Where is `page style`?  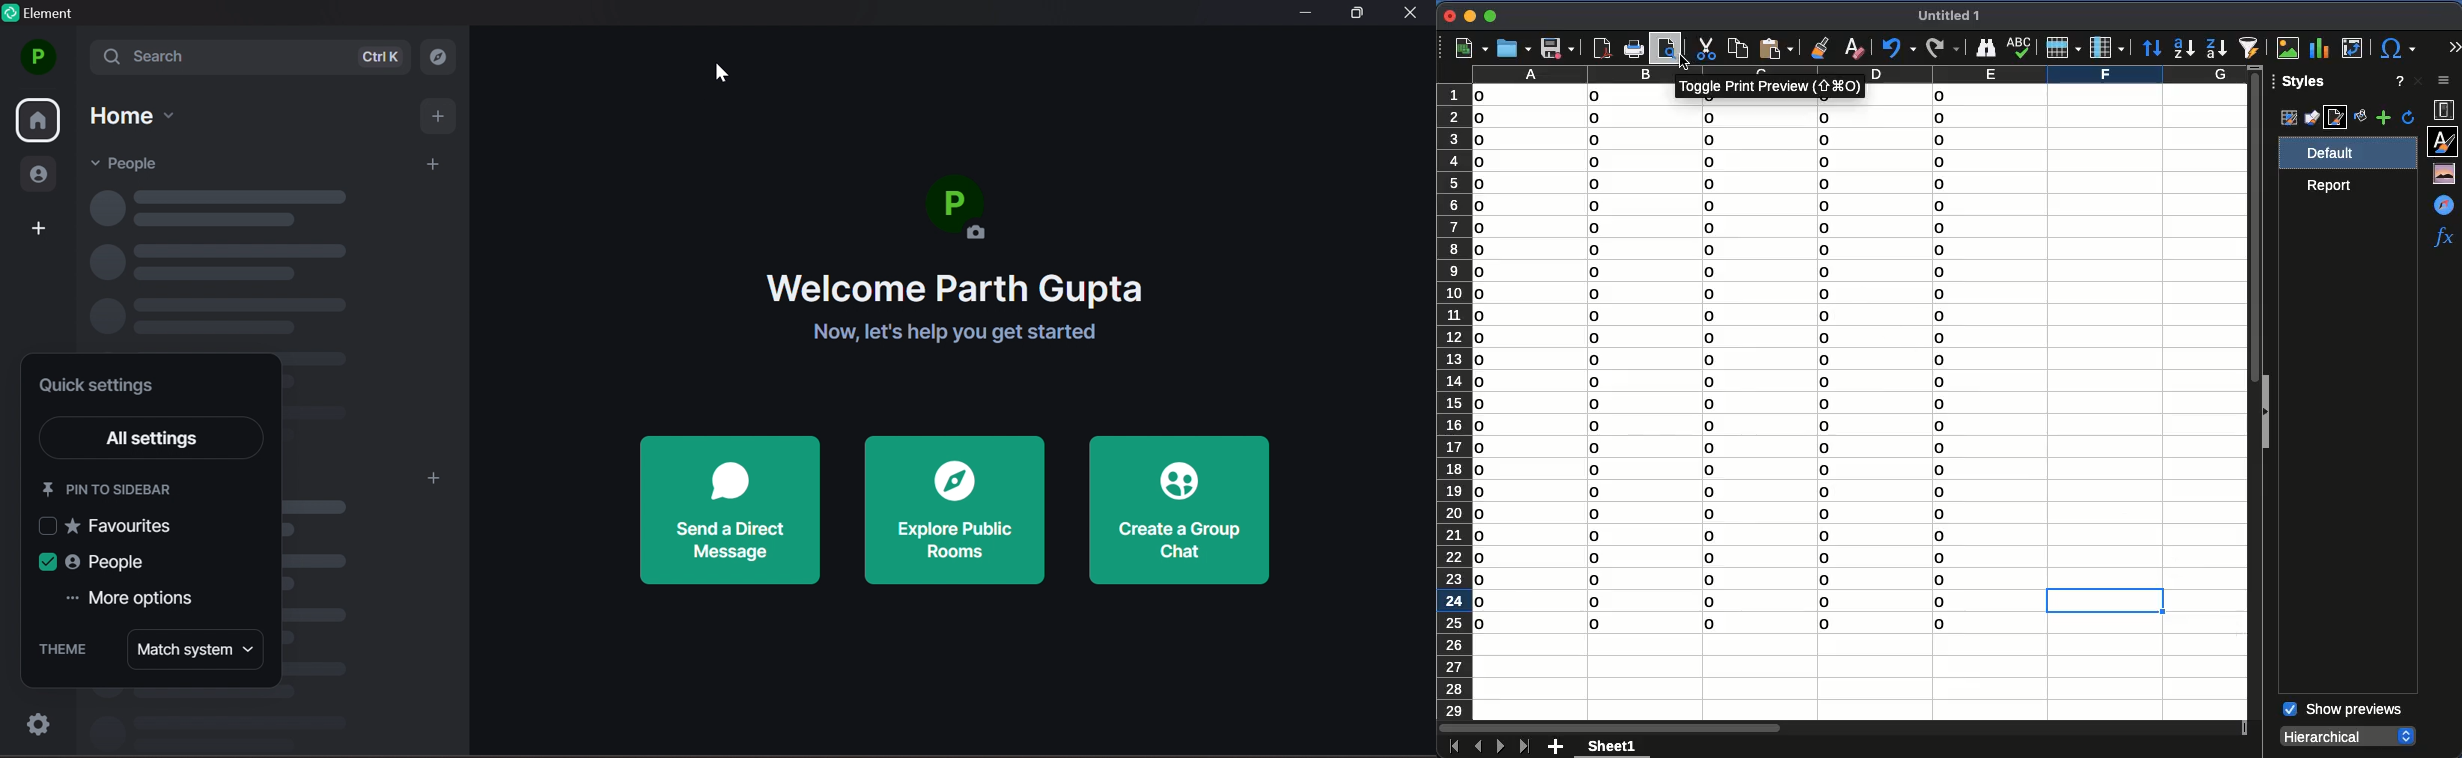
page style is located at coordinates (2337, 119).